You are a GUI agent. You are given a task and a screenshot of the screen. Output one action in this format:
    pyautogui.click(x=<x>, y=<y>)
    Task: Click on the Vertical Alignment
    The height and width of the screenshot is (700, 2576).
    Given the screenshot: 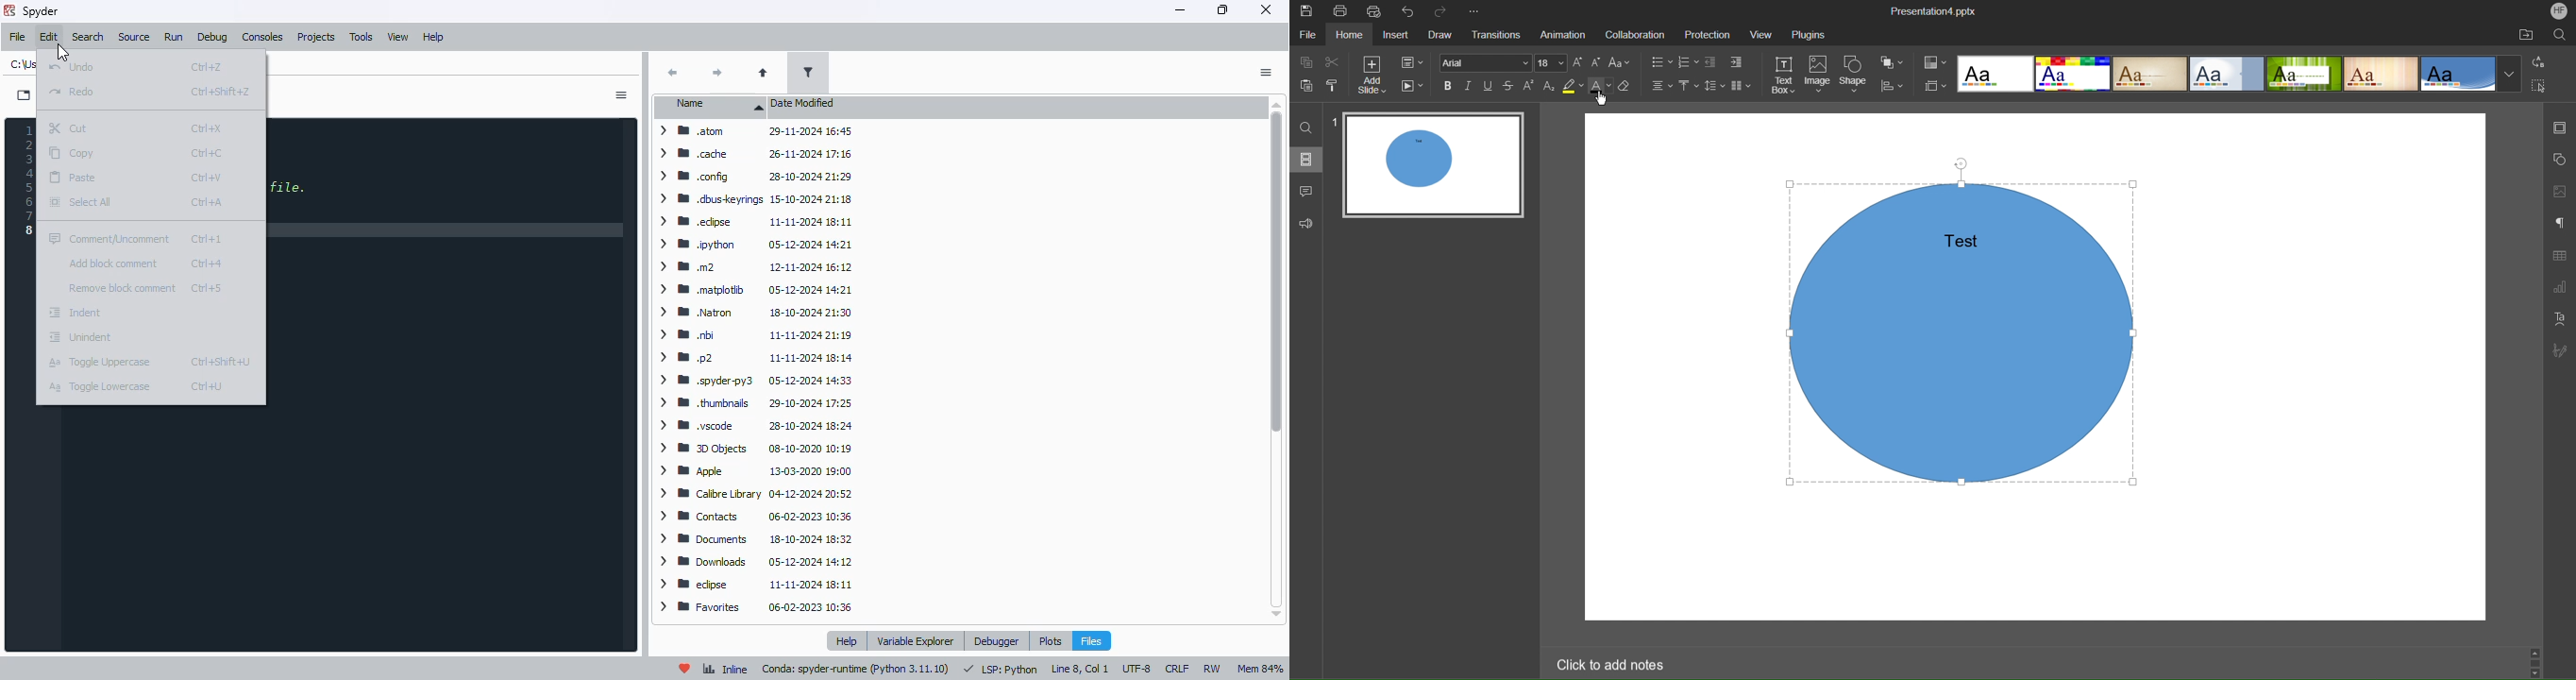 What is the action you would take?
    pyautogui.click(x=1691, y=87)
    